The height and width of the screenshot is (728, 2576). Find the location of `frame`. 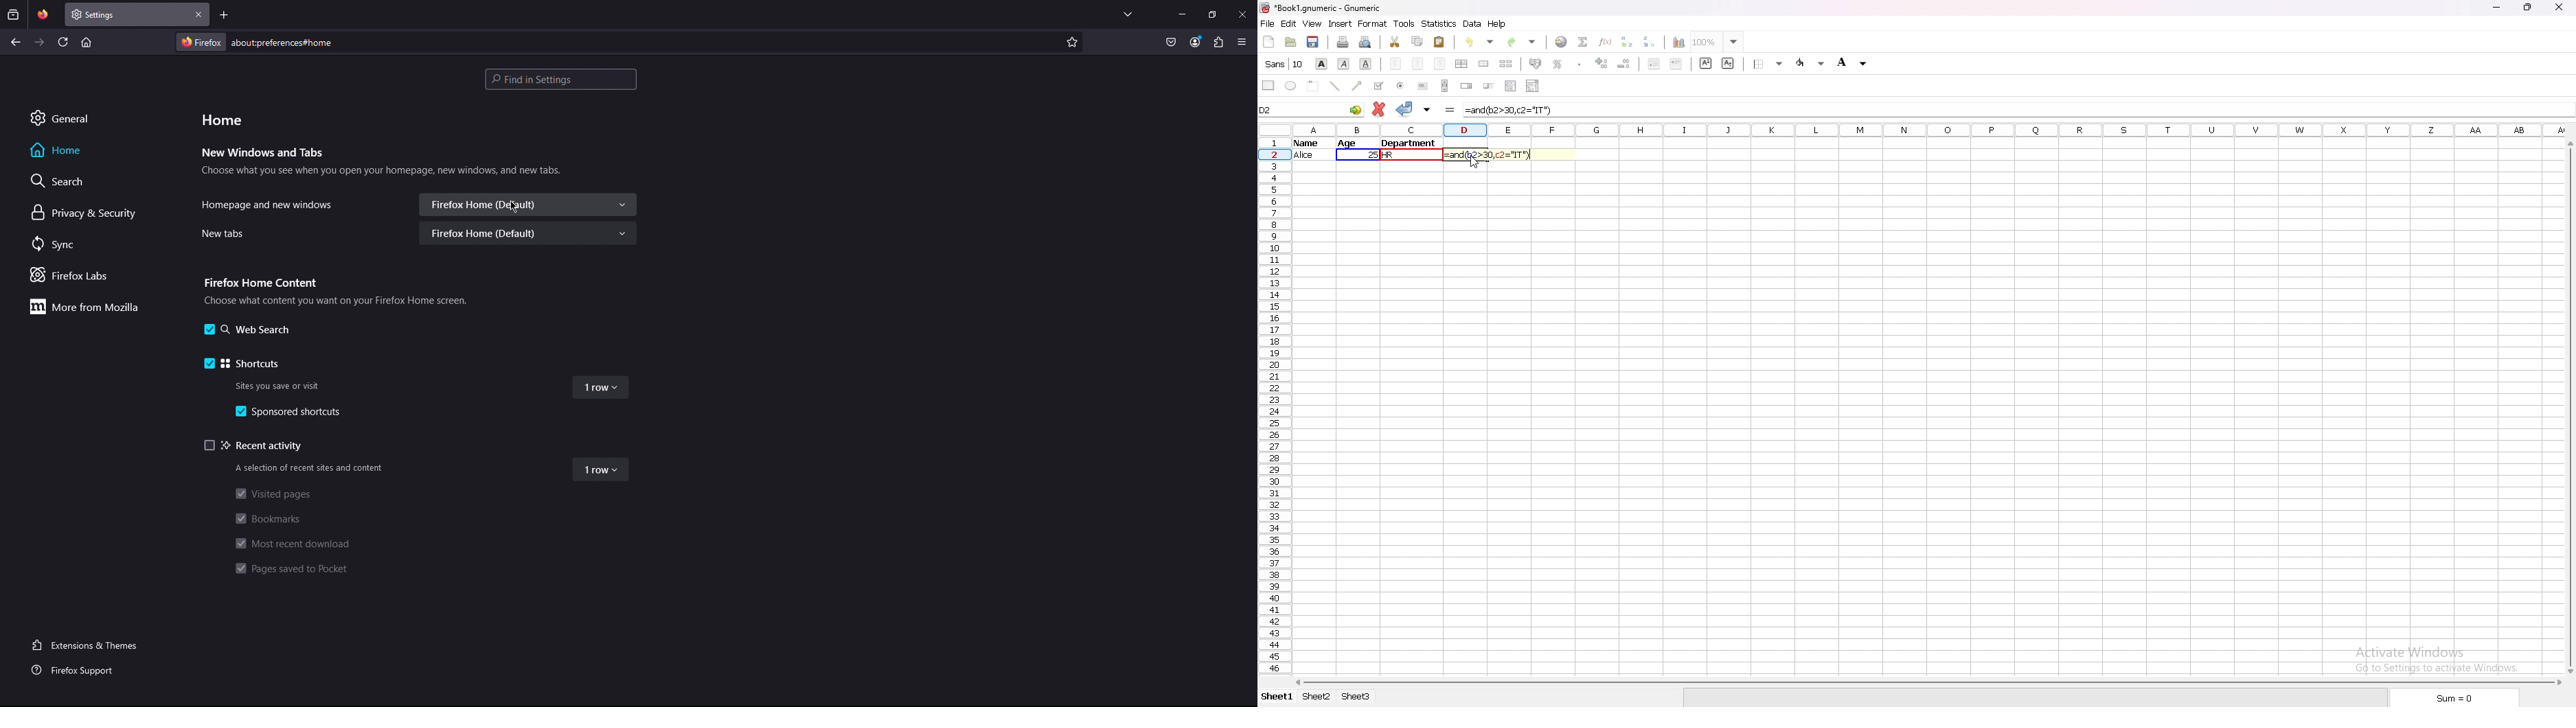

frame is located at coordinates (1315, 86).